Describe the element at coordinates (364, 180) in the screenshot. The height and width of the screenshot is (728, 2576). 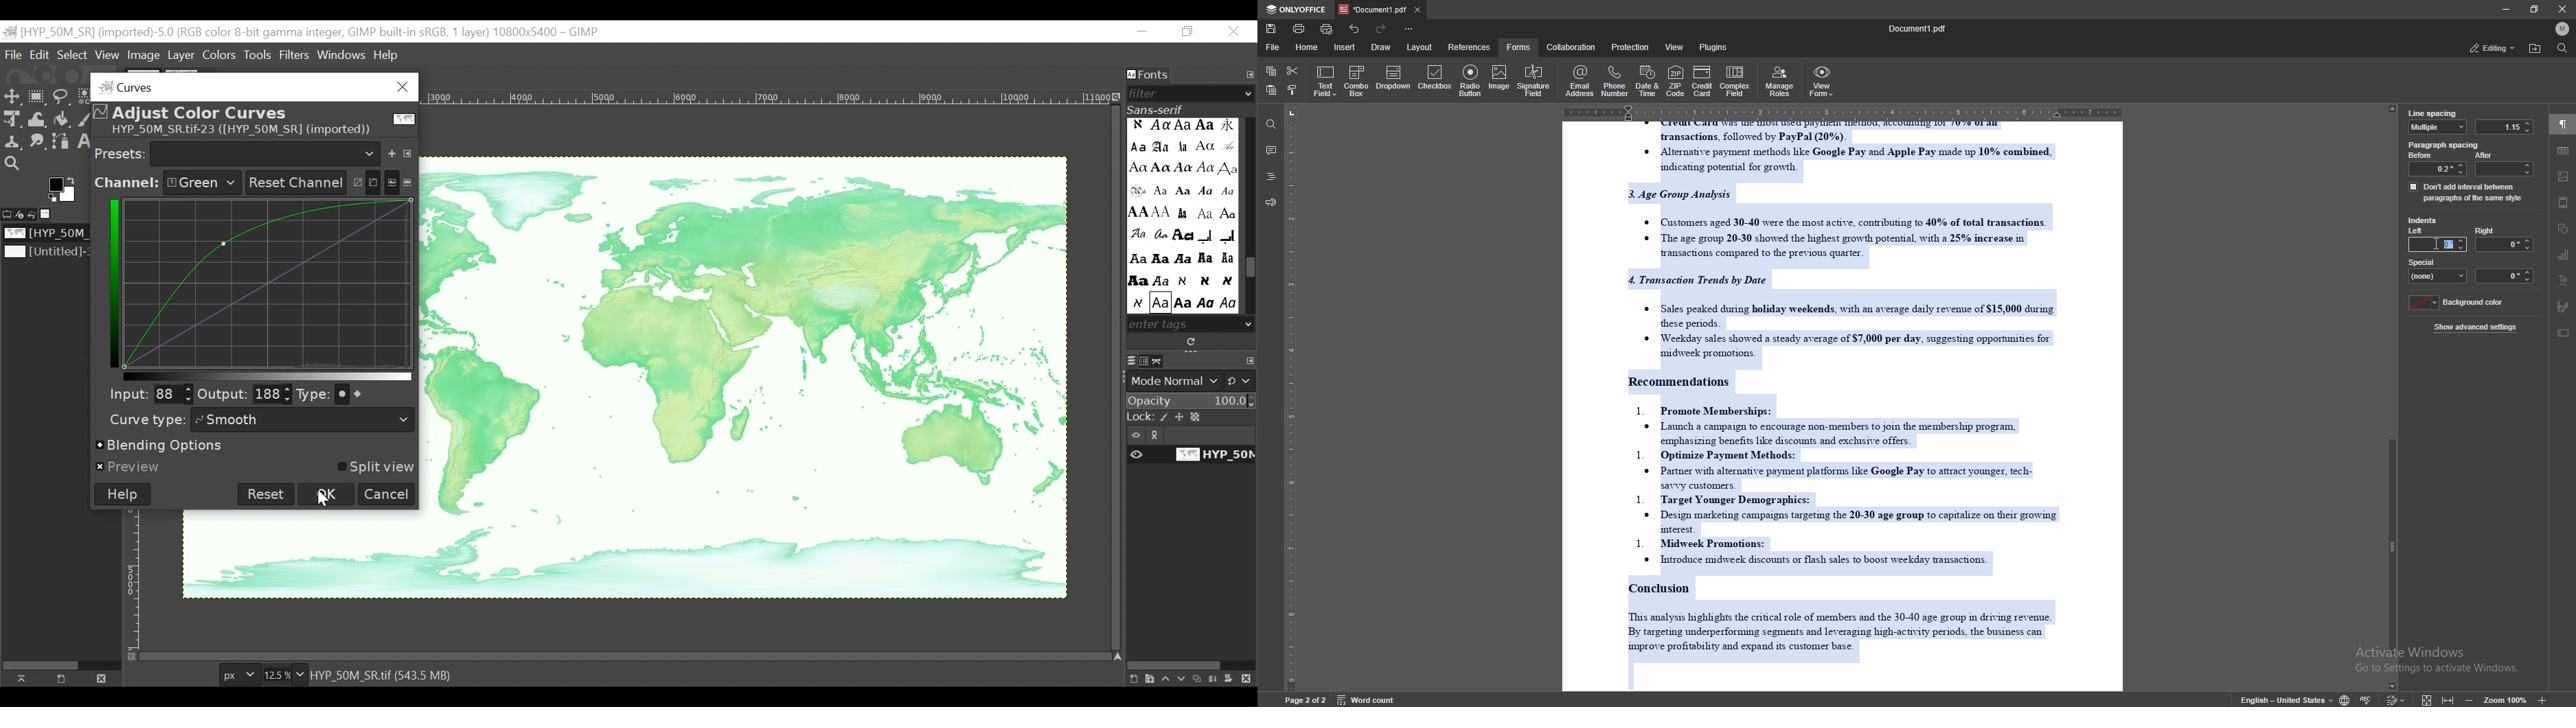
I see `Adjust curves` at that location.